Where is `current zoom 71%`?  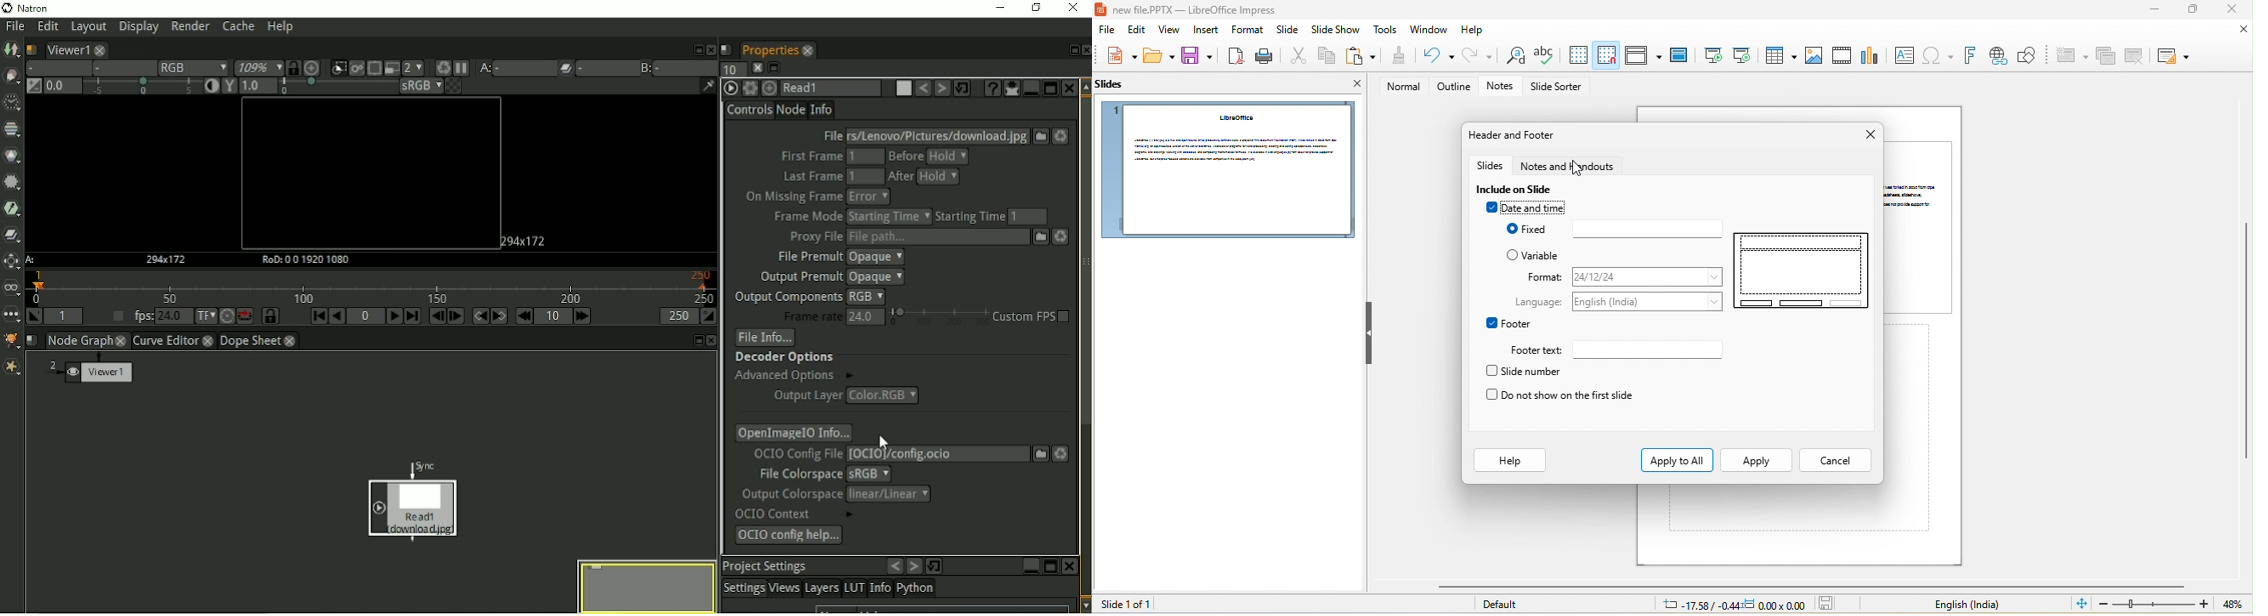
current zoom 71% is located at coordinates (2238, 605).